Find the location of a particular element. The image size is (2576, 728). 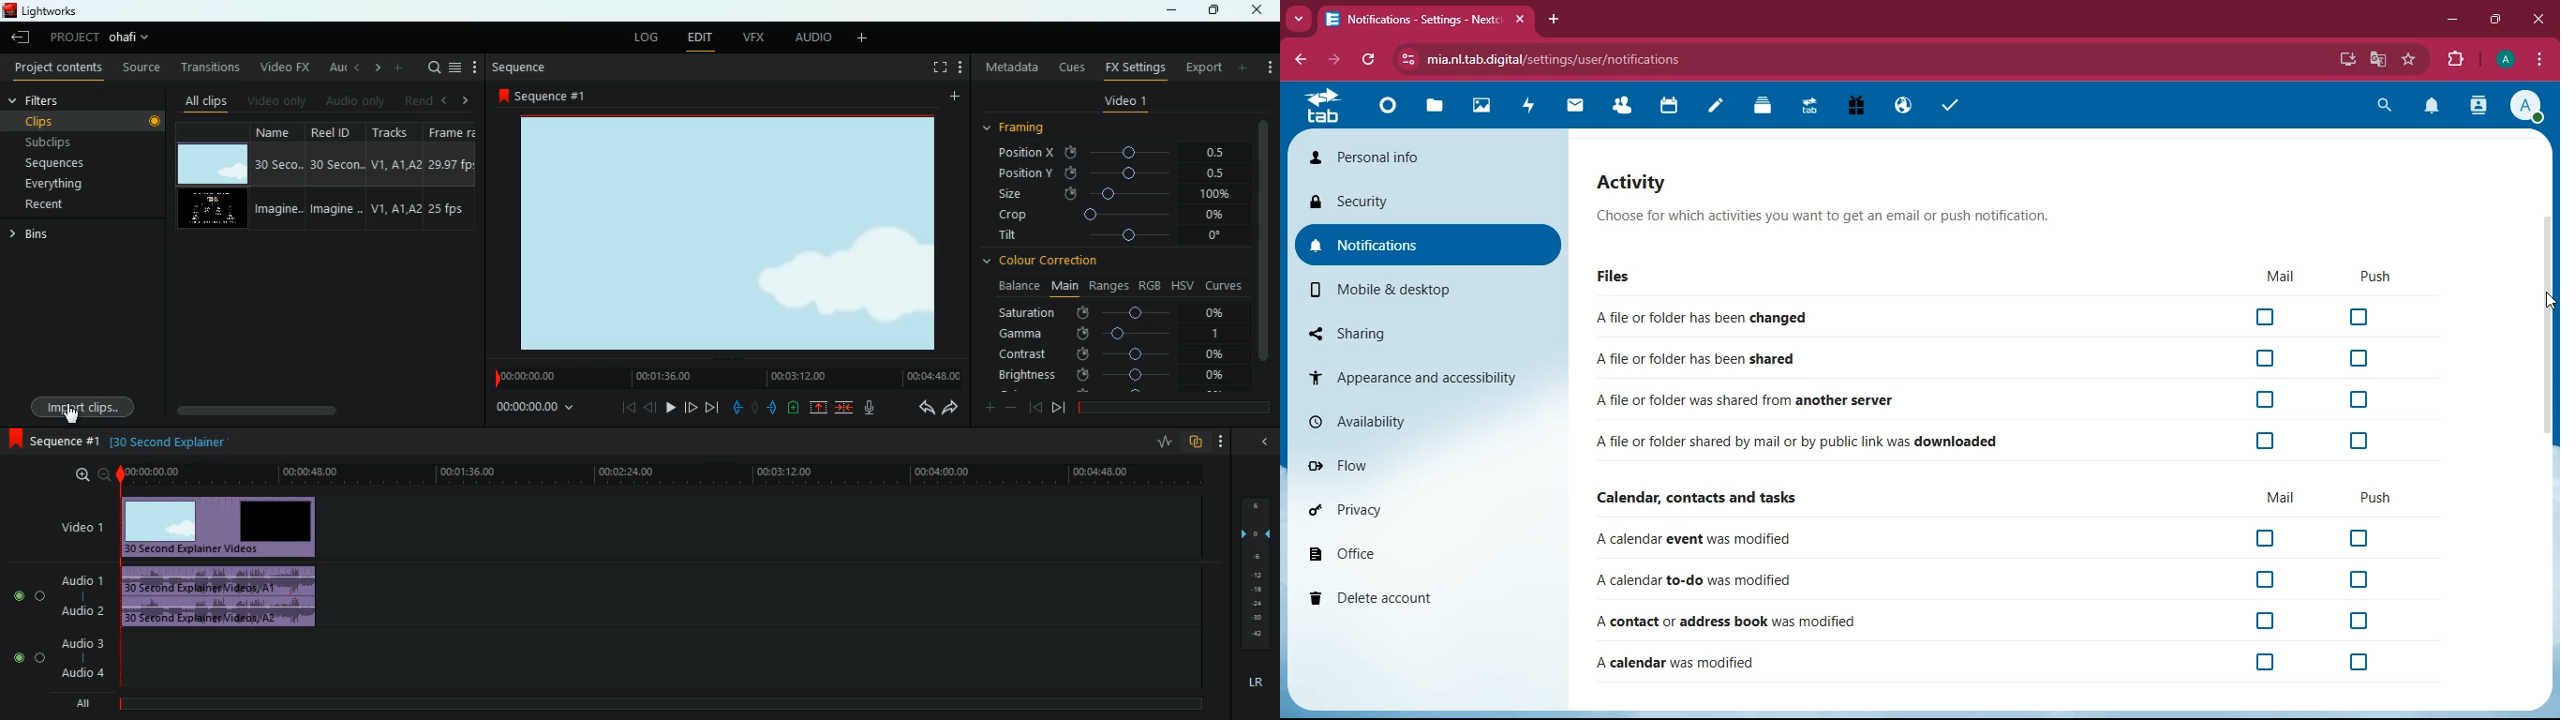

timeline is located at coordinates (725, 377).